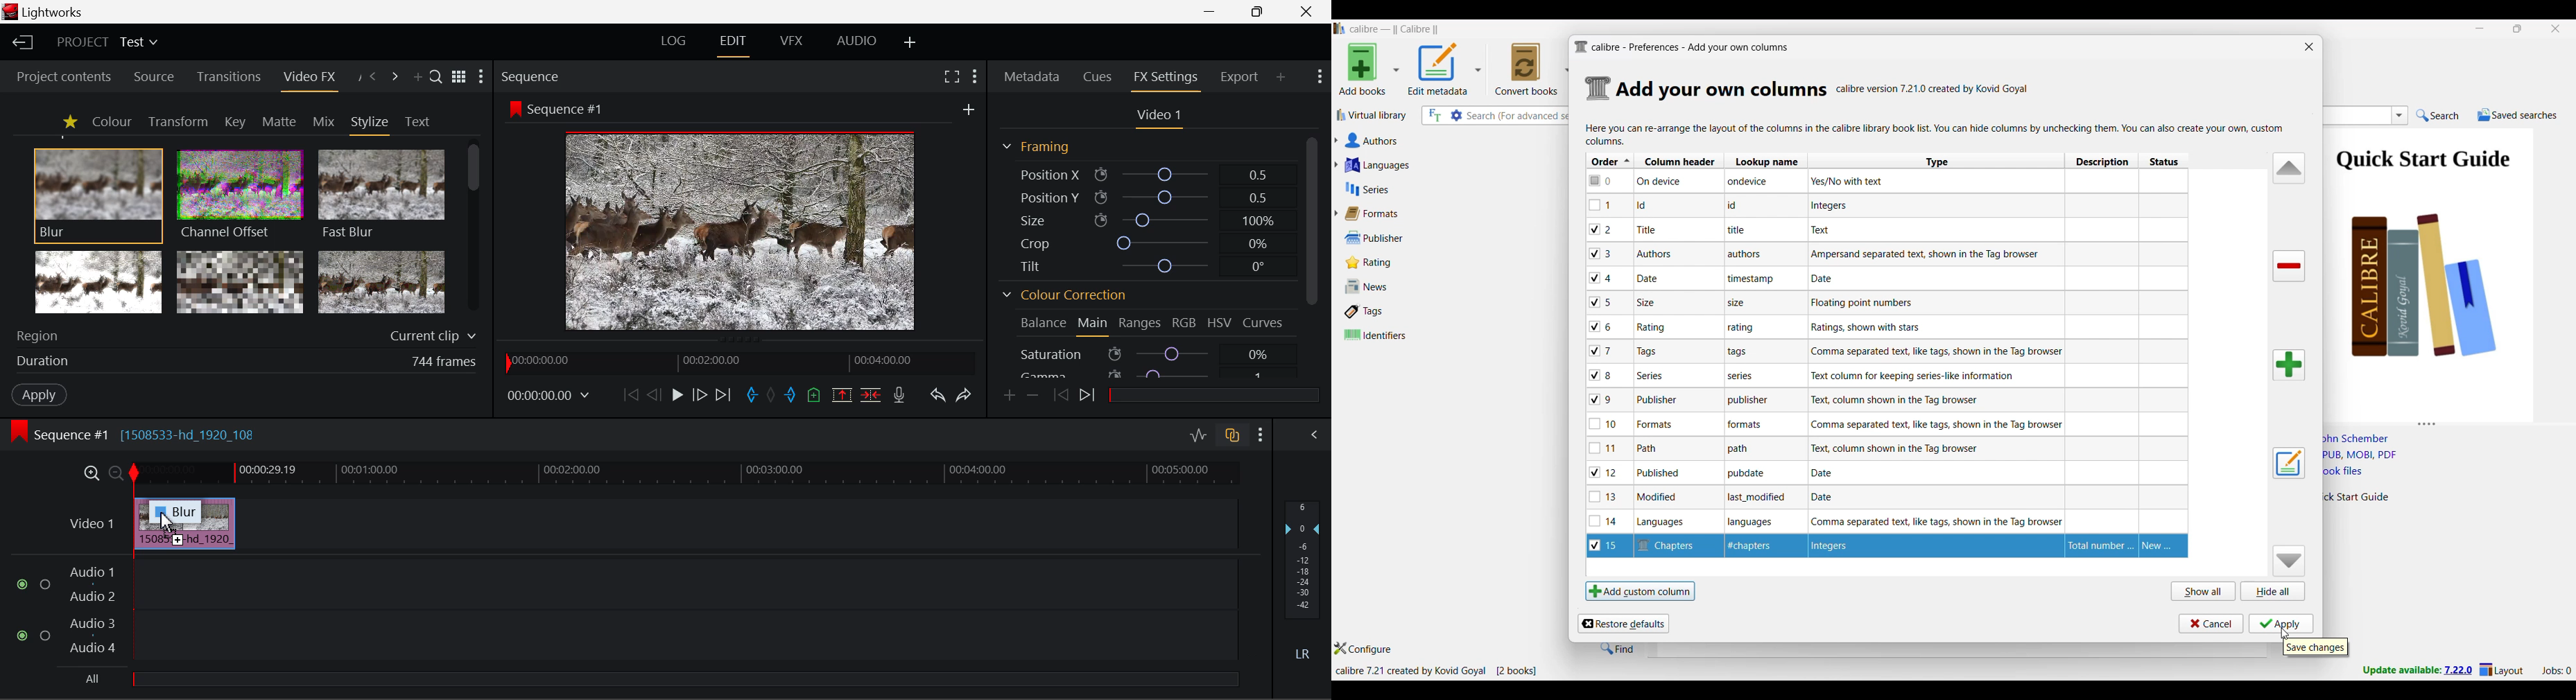 The image size is (2576, 700). I want to click on Order column, current sorting, so click(1610, 161).